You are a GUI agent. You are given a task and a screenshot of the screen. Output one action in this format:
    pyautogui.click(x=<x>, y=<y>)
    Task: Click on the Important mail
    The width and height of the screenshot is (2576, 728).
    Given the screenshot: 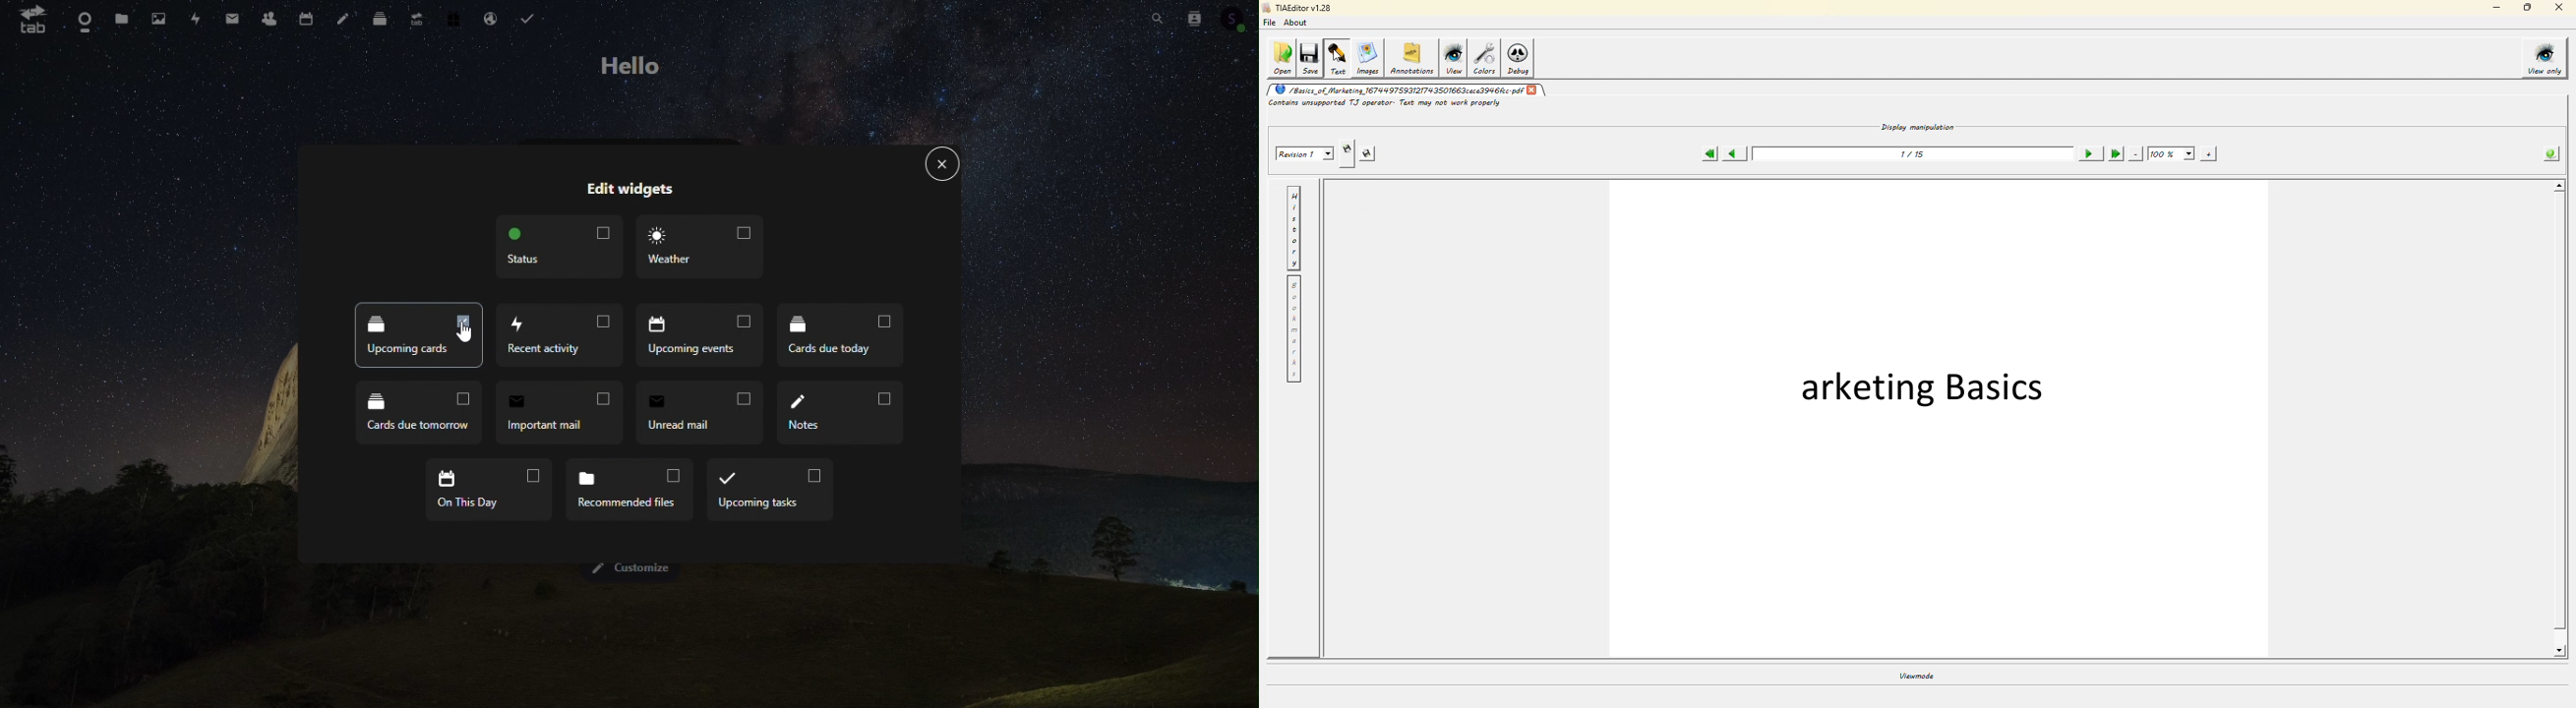 What is the action you would take?
    pyautogui.click(x=230, y=19)
    